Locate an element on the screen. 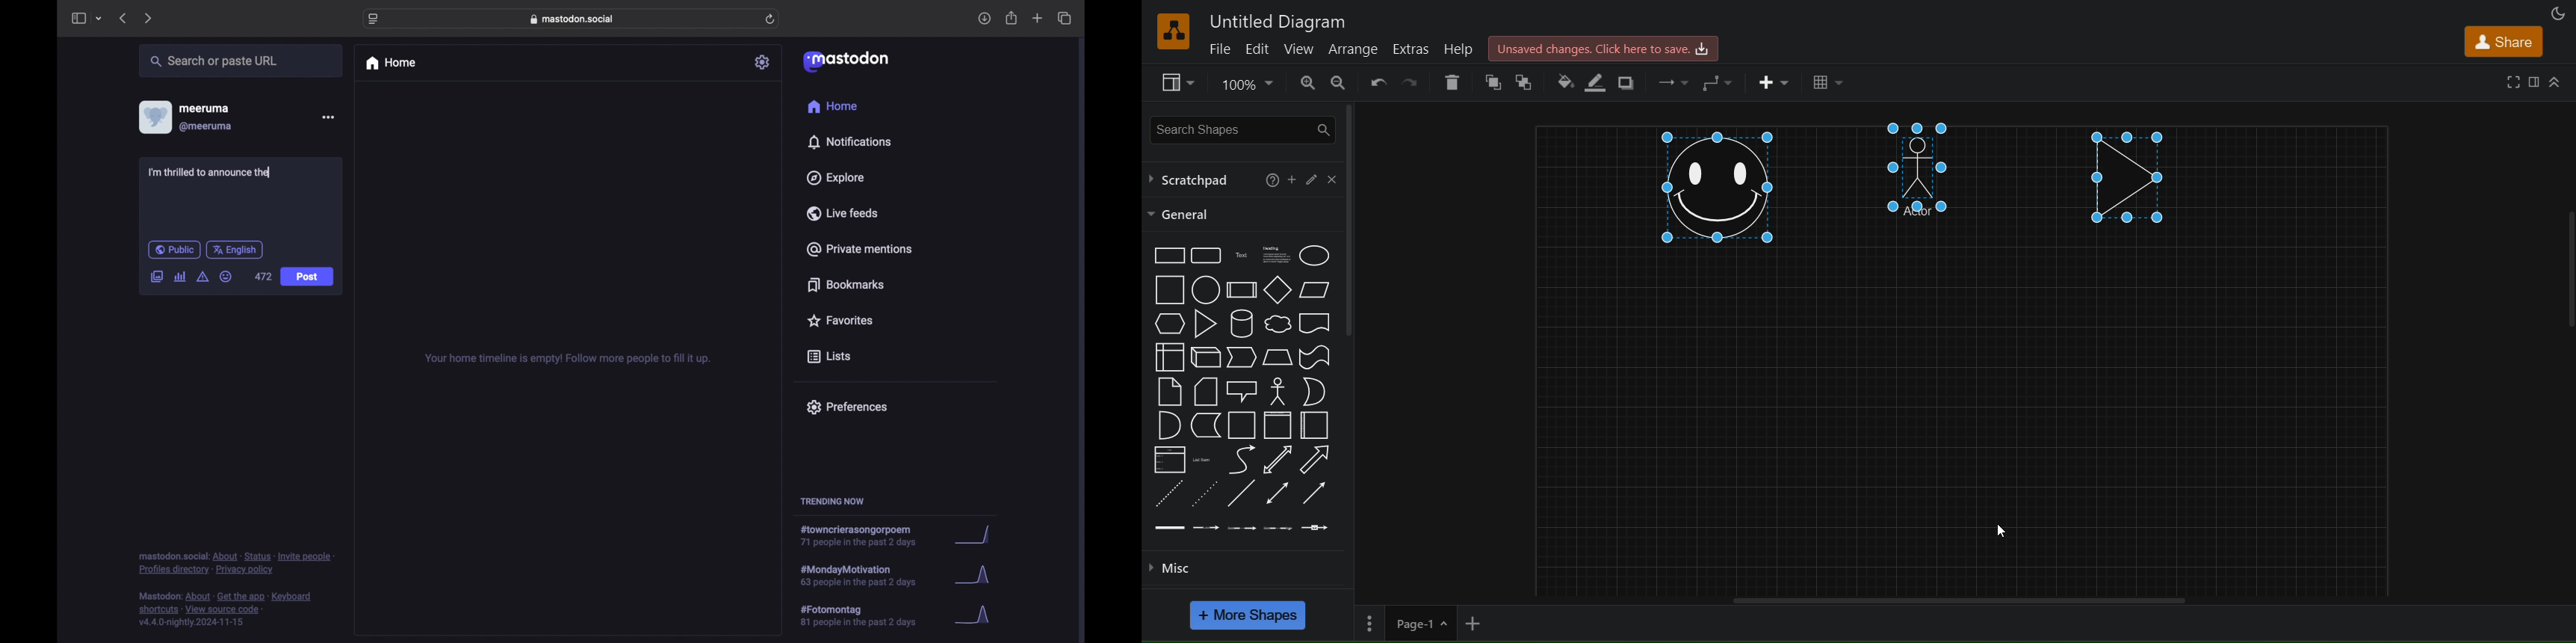 The image size is (2576, 644). line color is located at coordinates (1600, 83).